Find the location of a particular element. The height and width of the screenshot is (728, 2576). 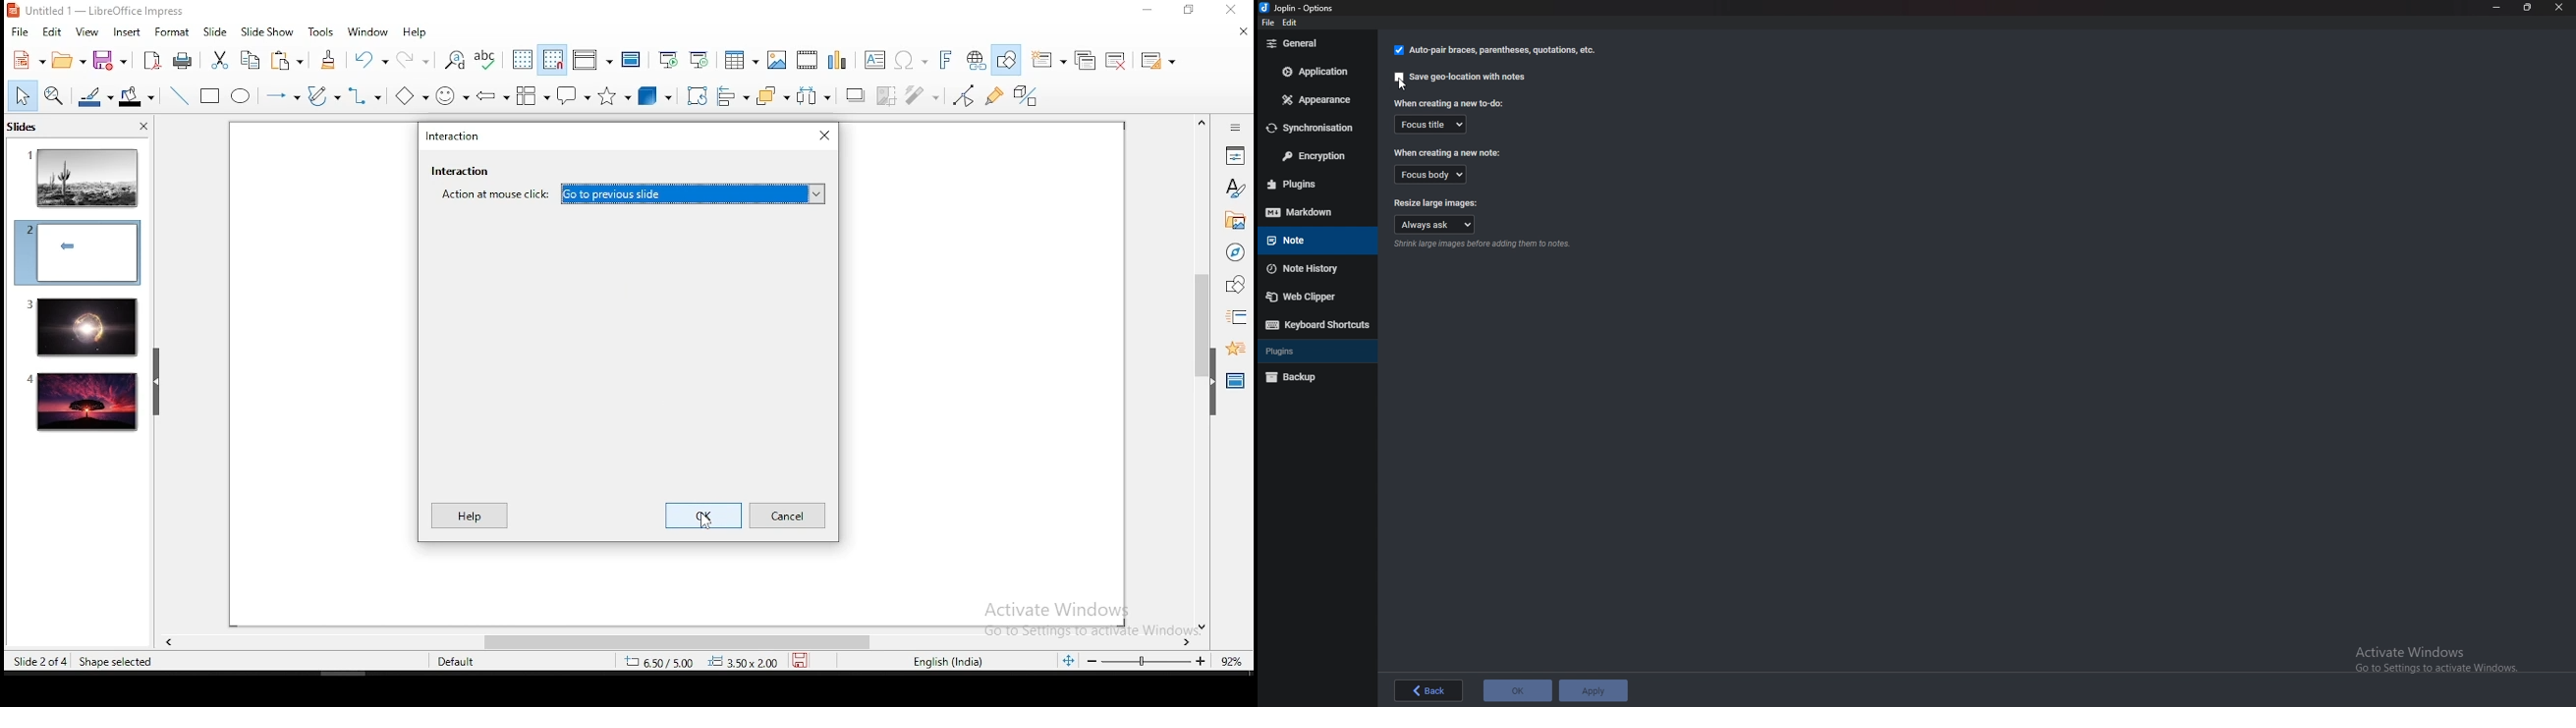

minimize is located at coordinates (1147, 11).